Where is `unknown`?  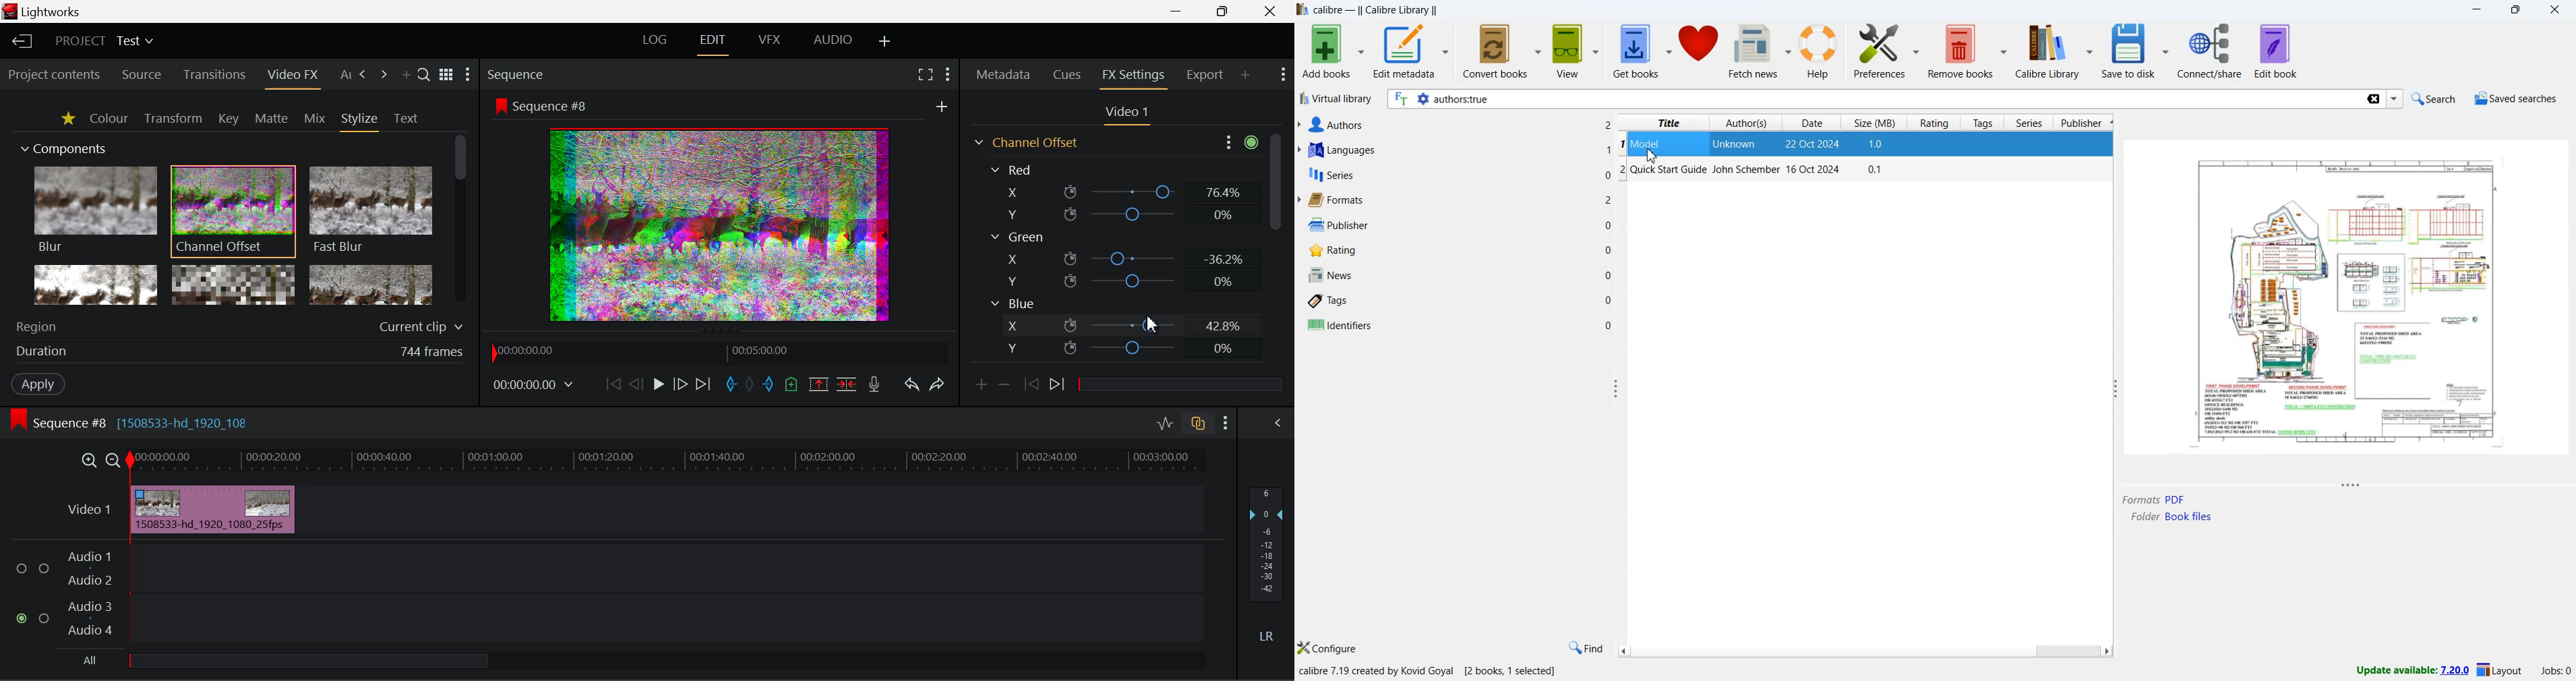
unknown is located at coordinates (1736, 145).